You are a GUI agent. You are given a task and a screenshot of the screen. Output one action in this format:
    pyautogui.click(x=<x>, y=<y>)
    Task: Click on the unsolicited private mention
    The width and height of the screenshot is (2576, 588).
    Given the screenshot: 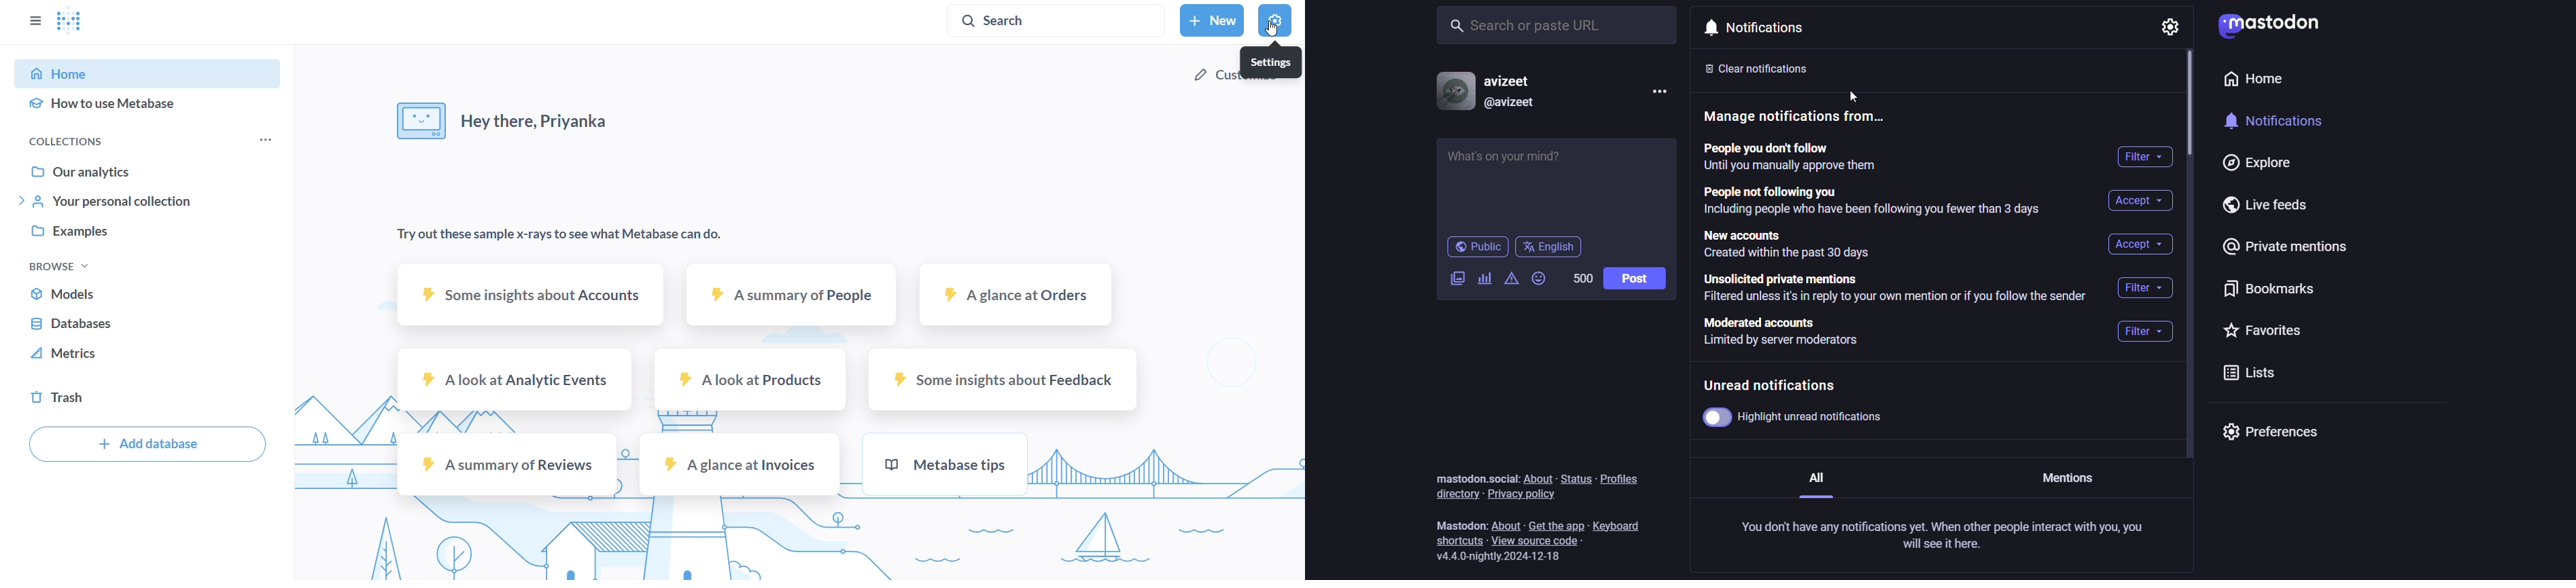 What is the action you would take?
    pyautogui.click(x=1898, y=289)
    